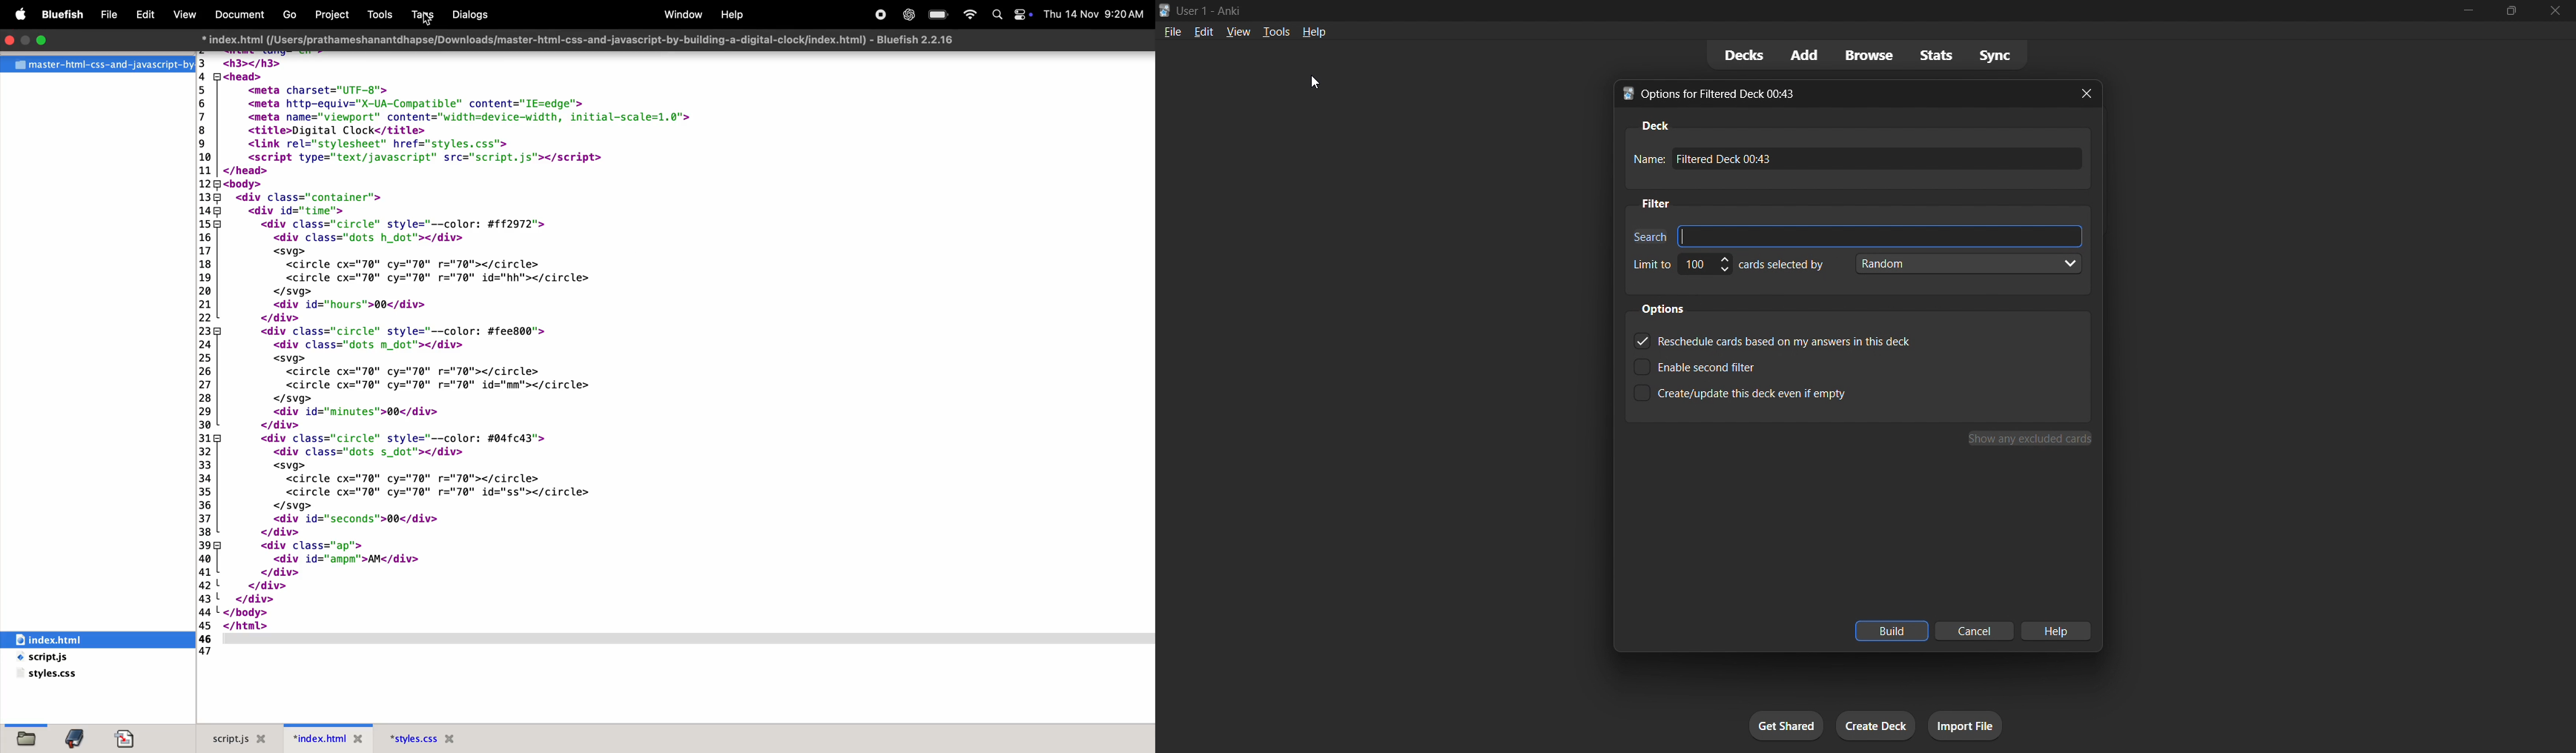 Image resolution: width=2576 pixels, height=756 pixels. I want to click on Filter, so click(1660, 203).